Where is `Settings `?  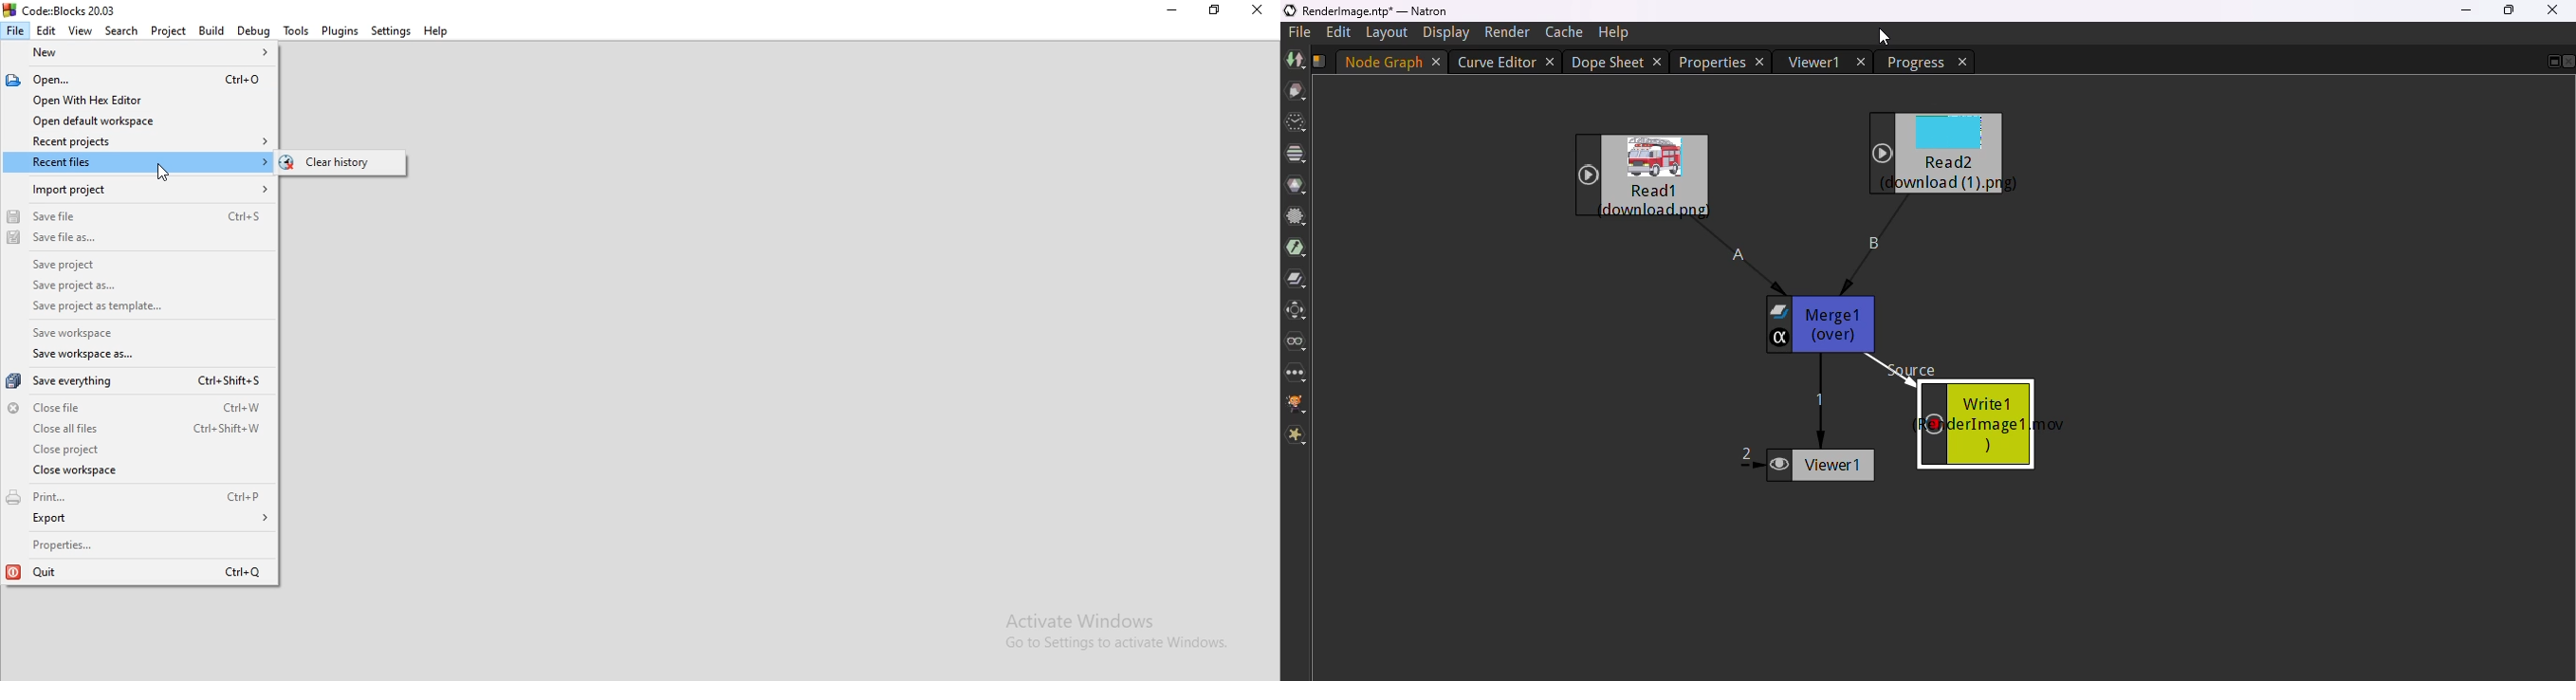
Settings  is located at coordinates (391, 32).